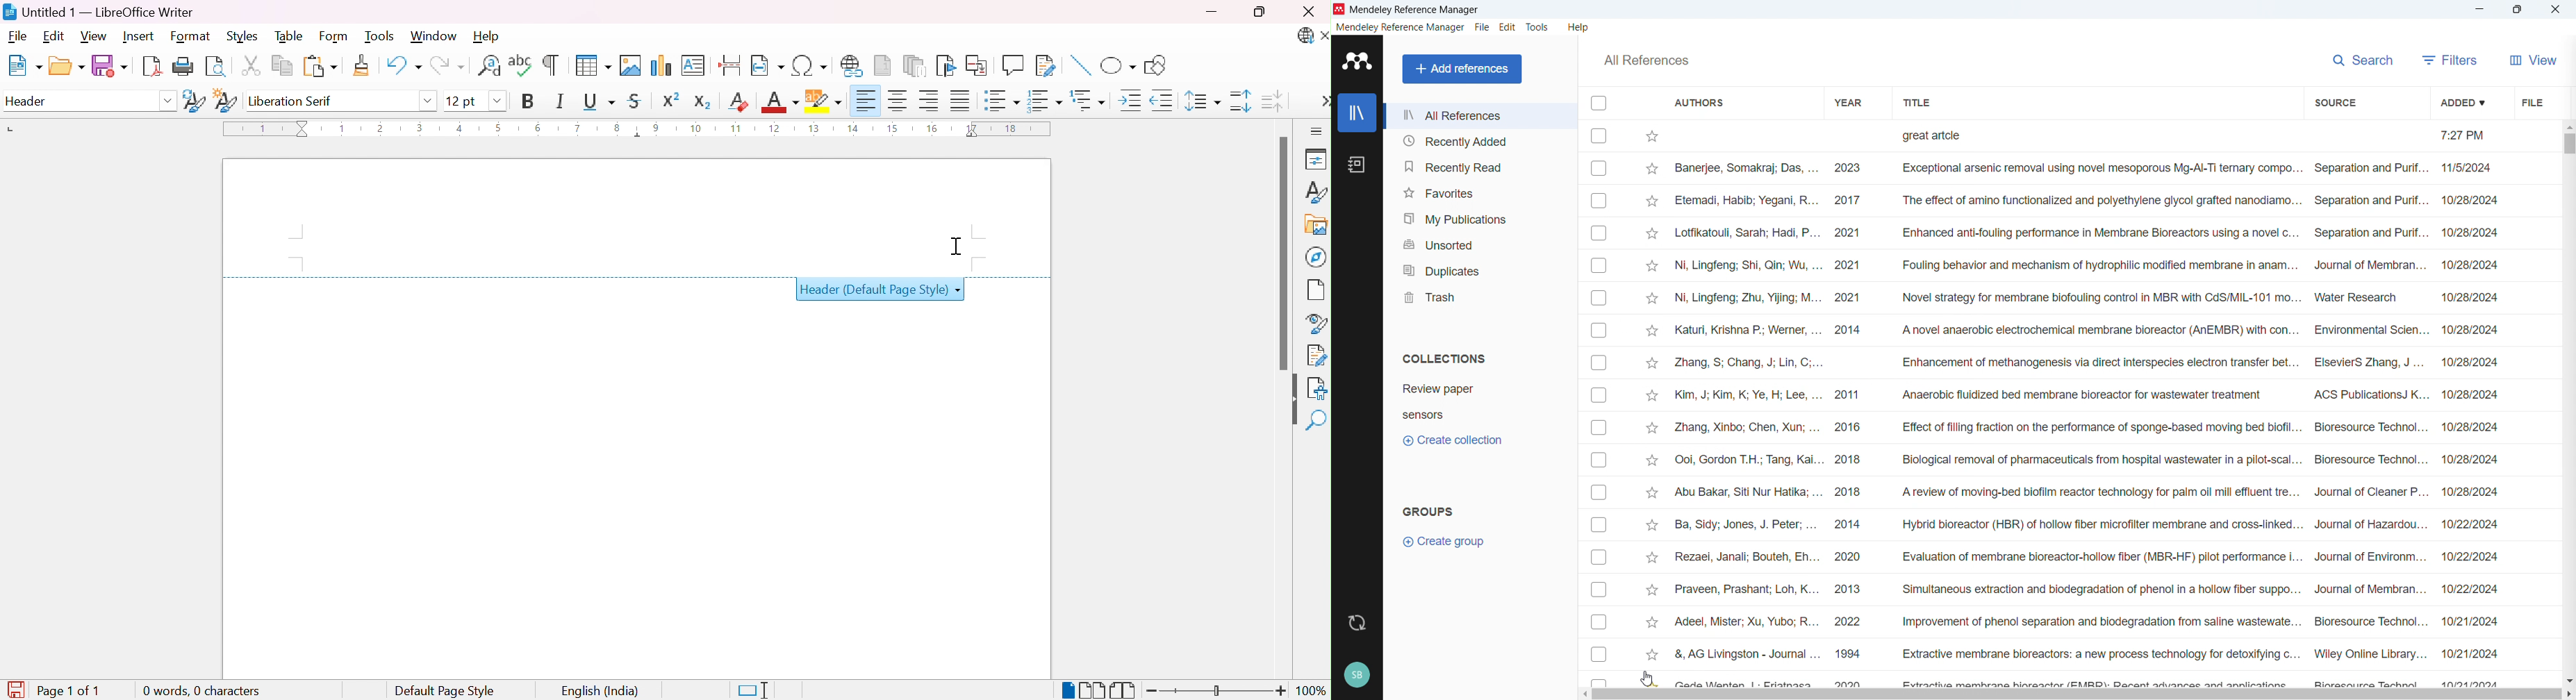 The height and width of the screenshot is (700, 2576). I want to click on Toggle print preview, so click(216, 69).